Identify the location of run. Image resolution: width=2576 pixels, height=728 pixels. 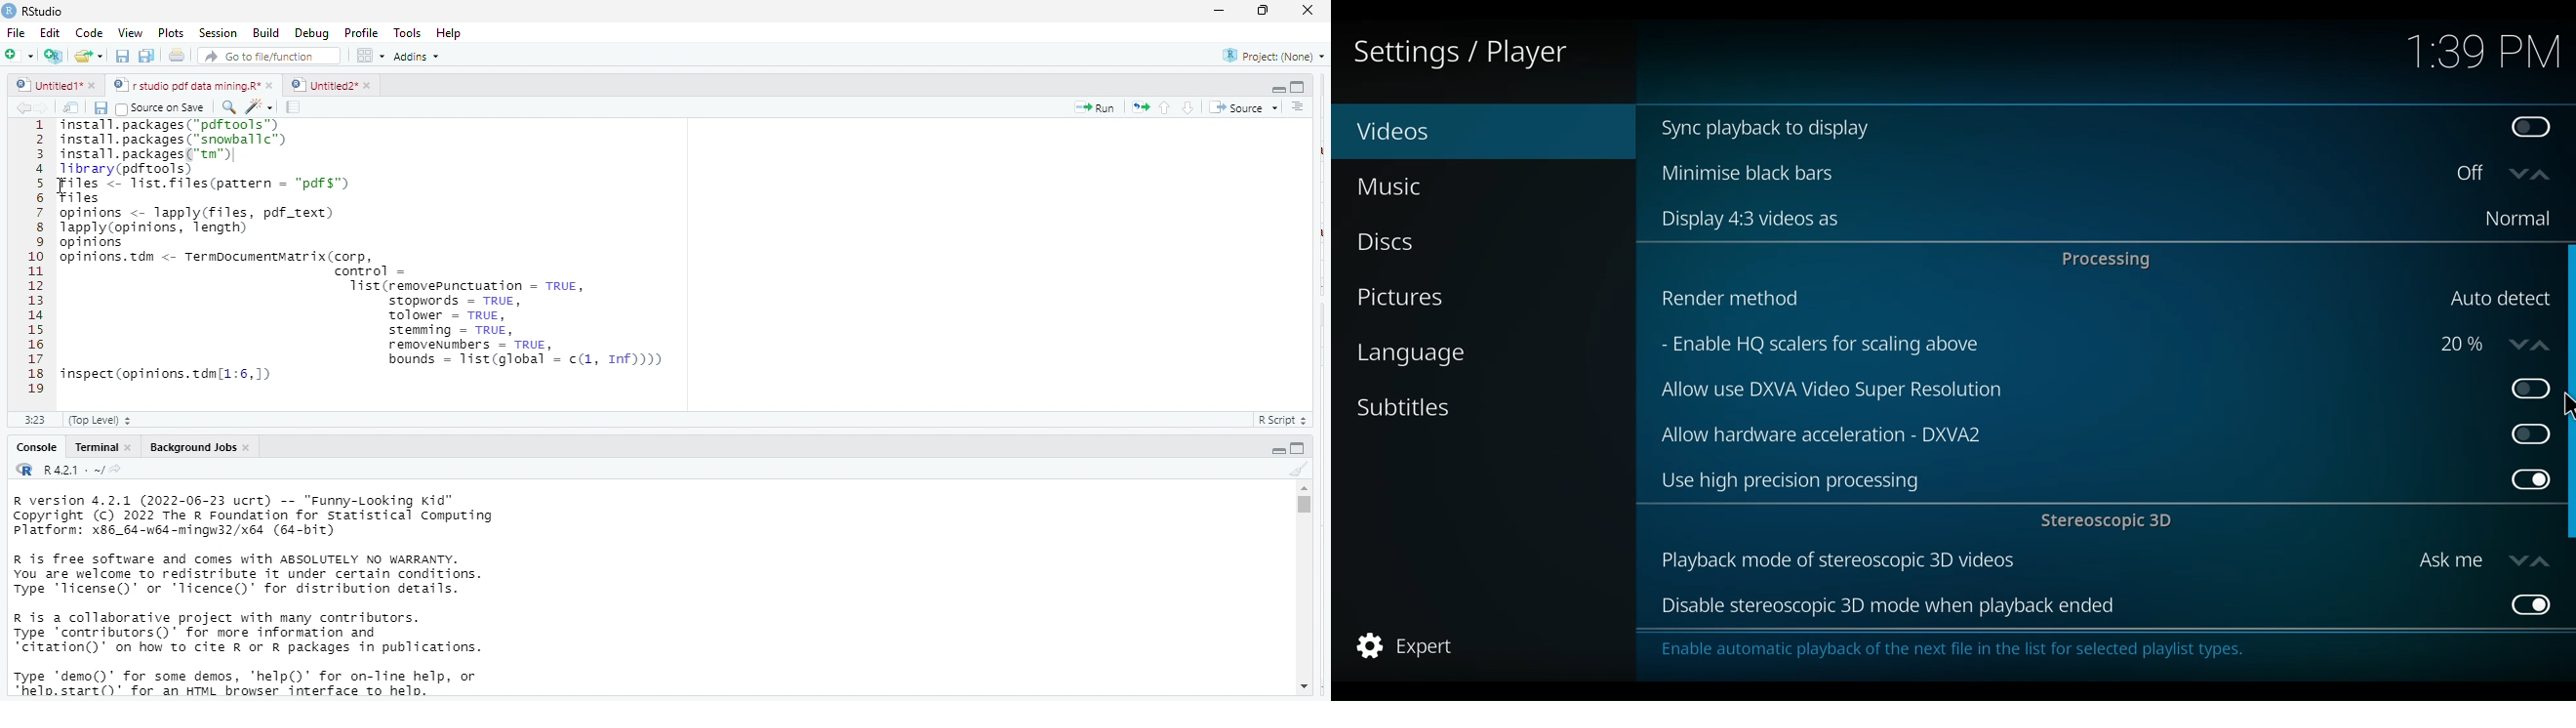
(1095, 107).